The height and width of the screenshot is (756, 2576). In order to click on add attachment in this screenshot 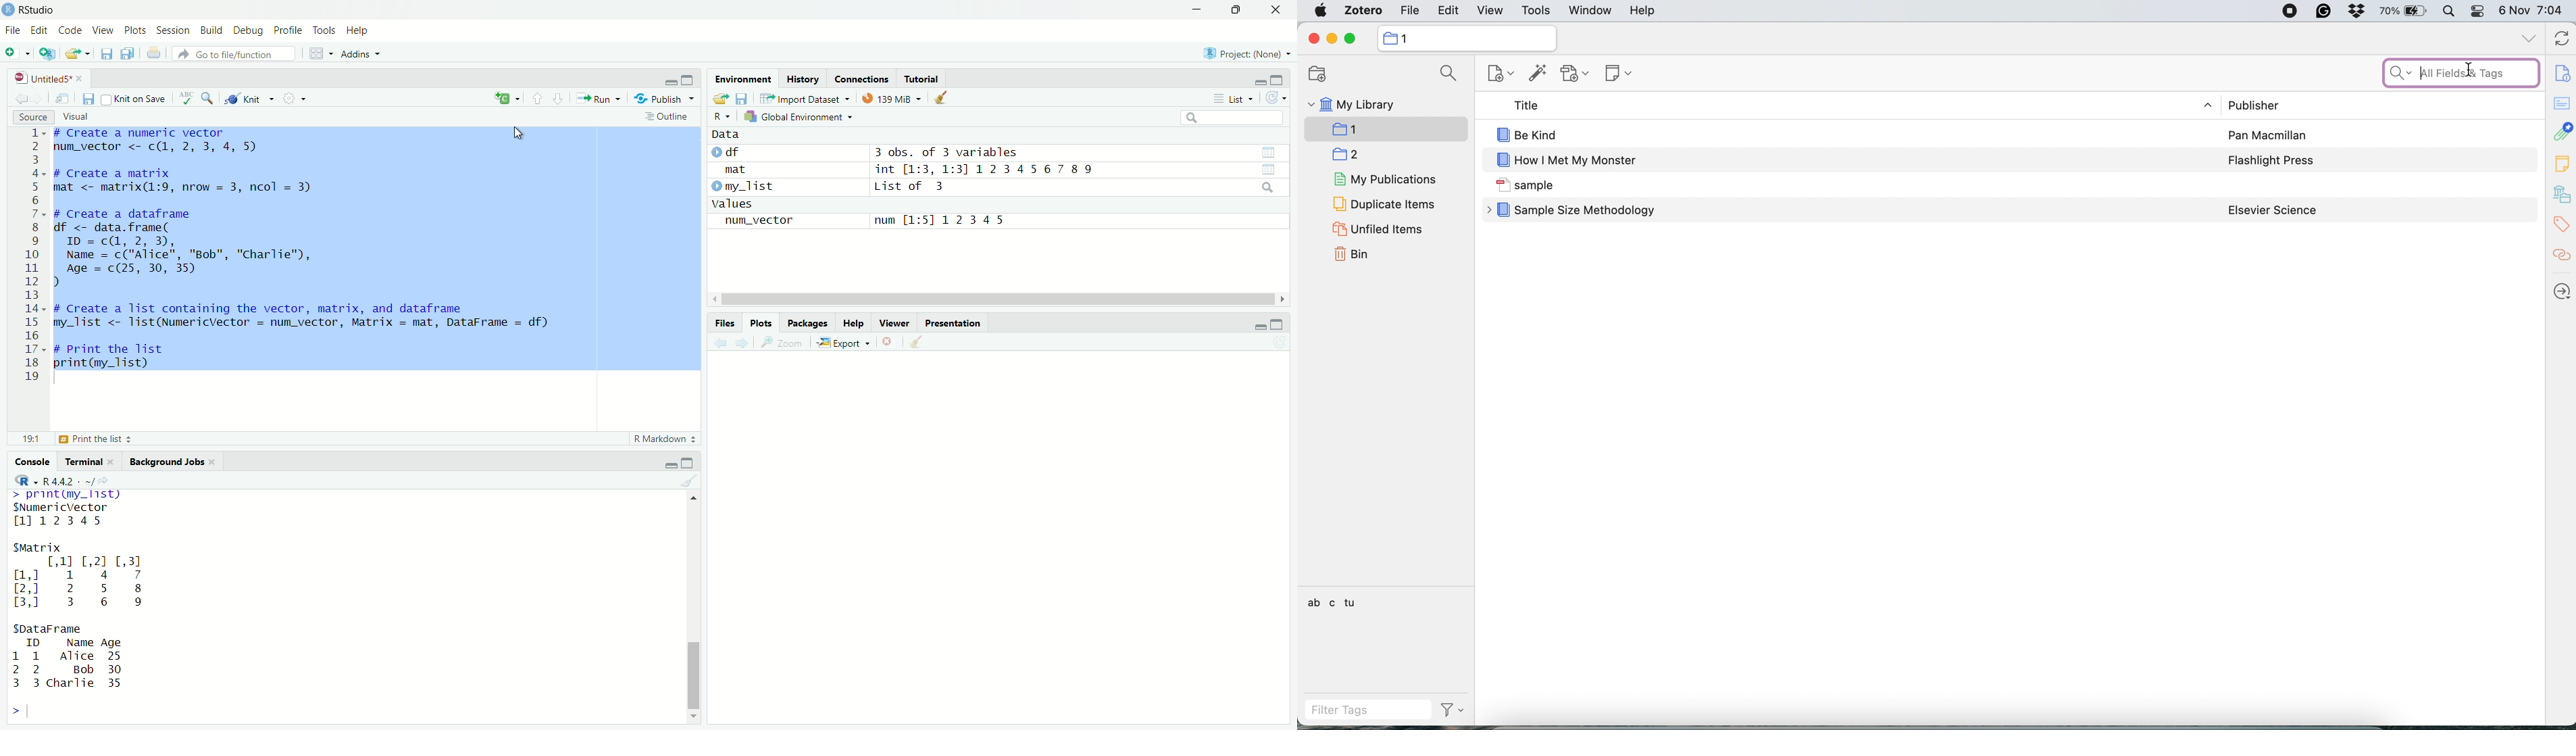, I will do `click(1577, 74)`.